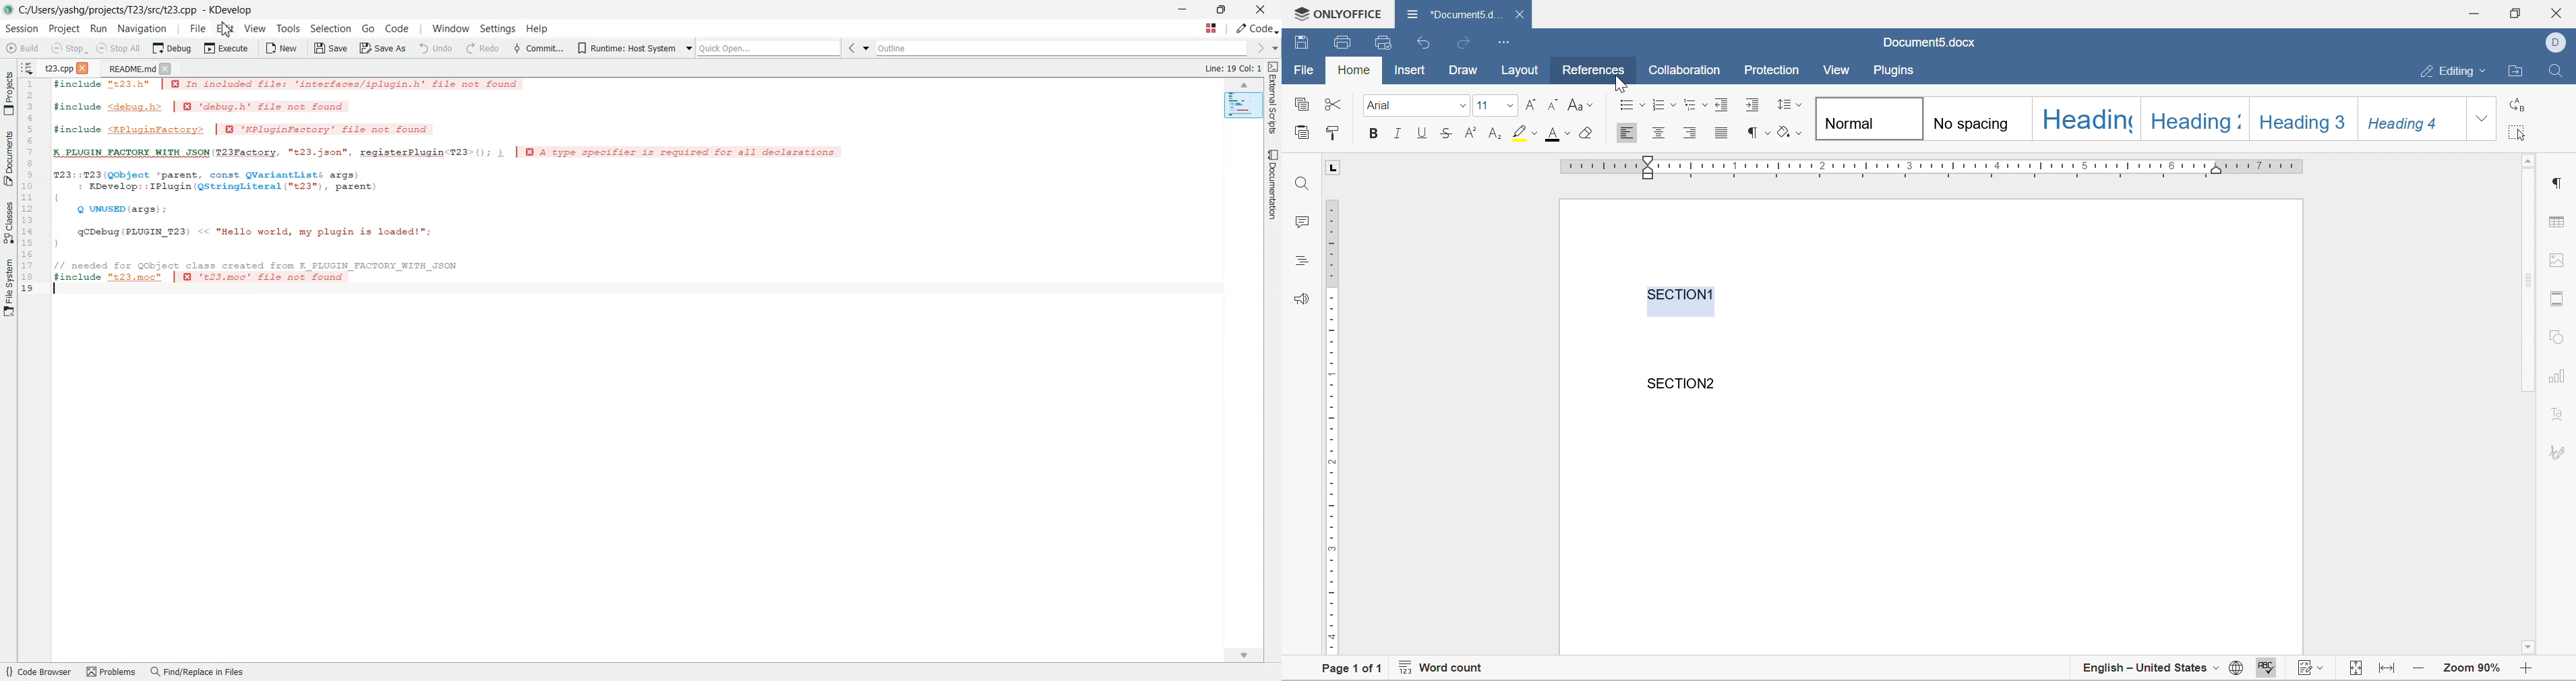  I want to click on Decrease indent, so click(1725, 103).